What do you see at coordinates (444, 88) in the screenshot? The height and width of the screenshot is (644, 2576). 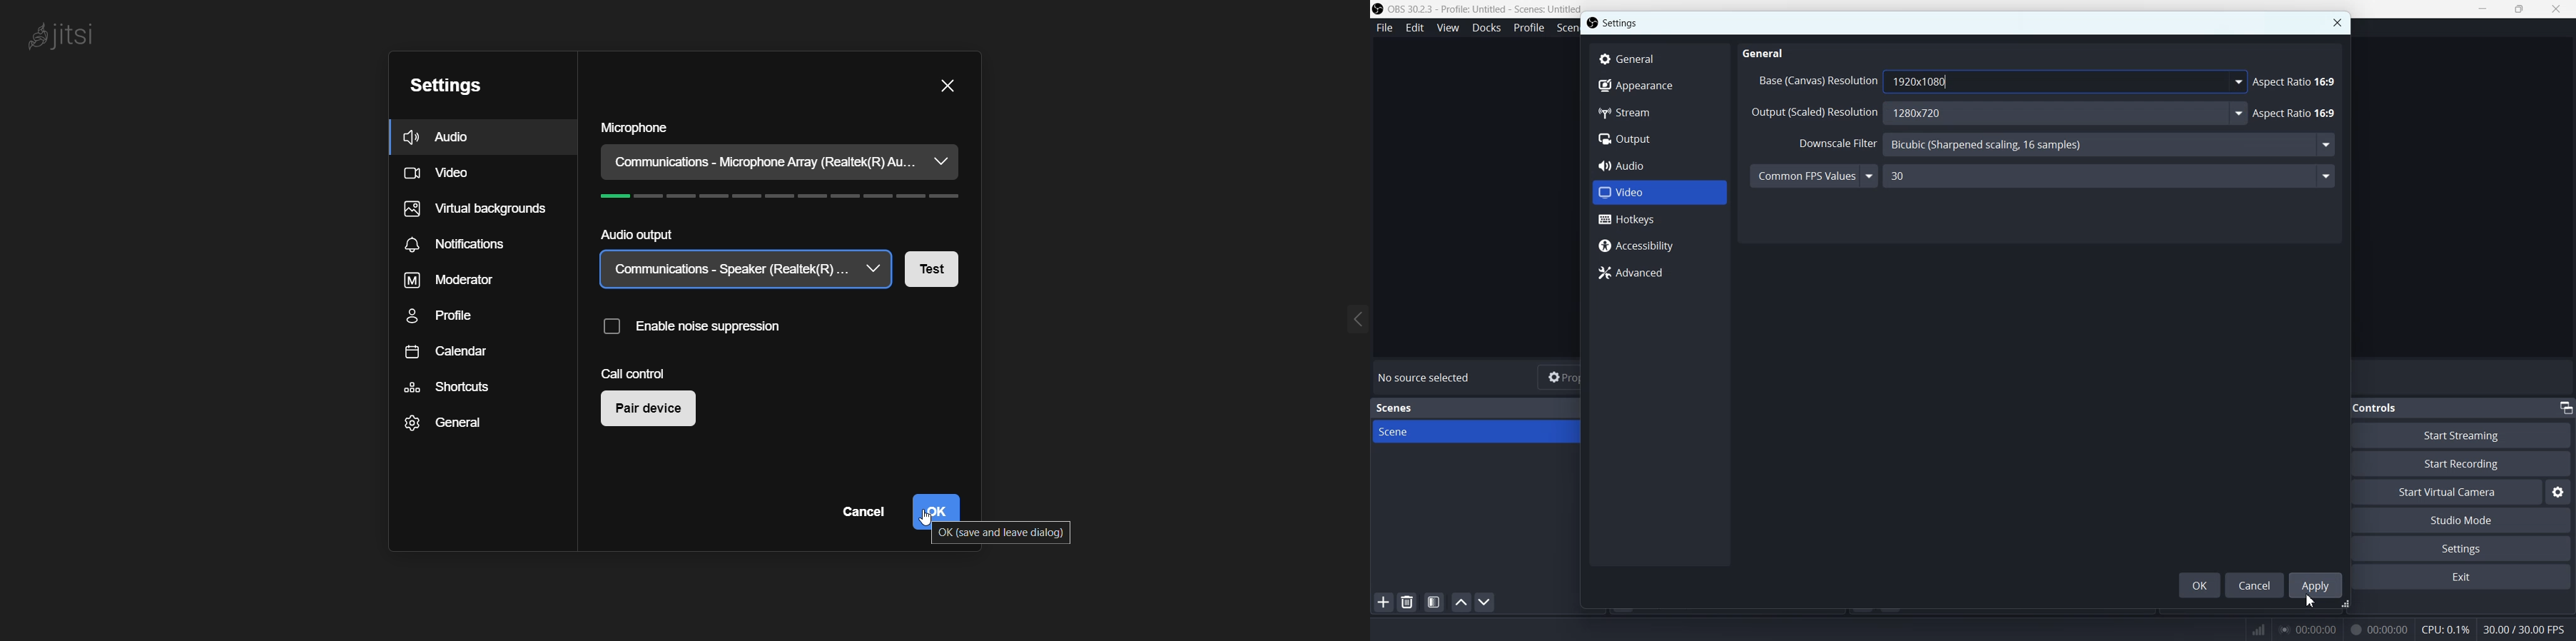 I see `settings` at bounding box center [444, 88].